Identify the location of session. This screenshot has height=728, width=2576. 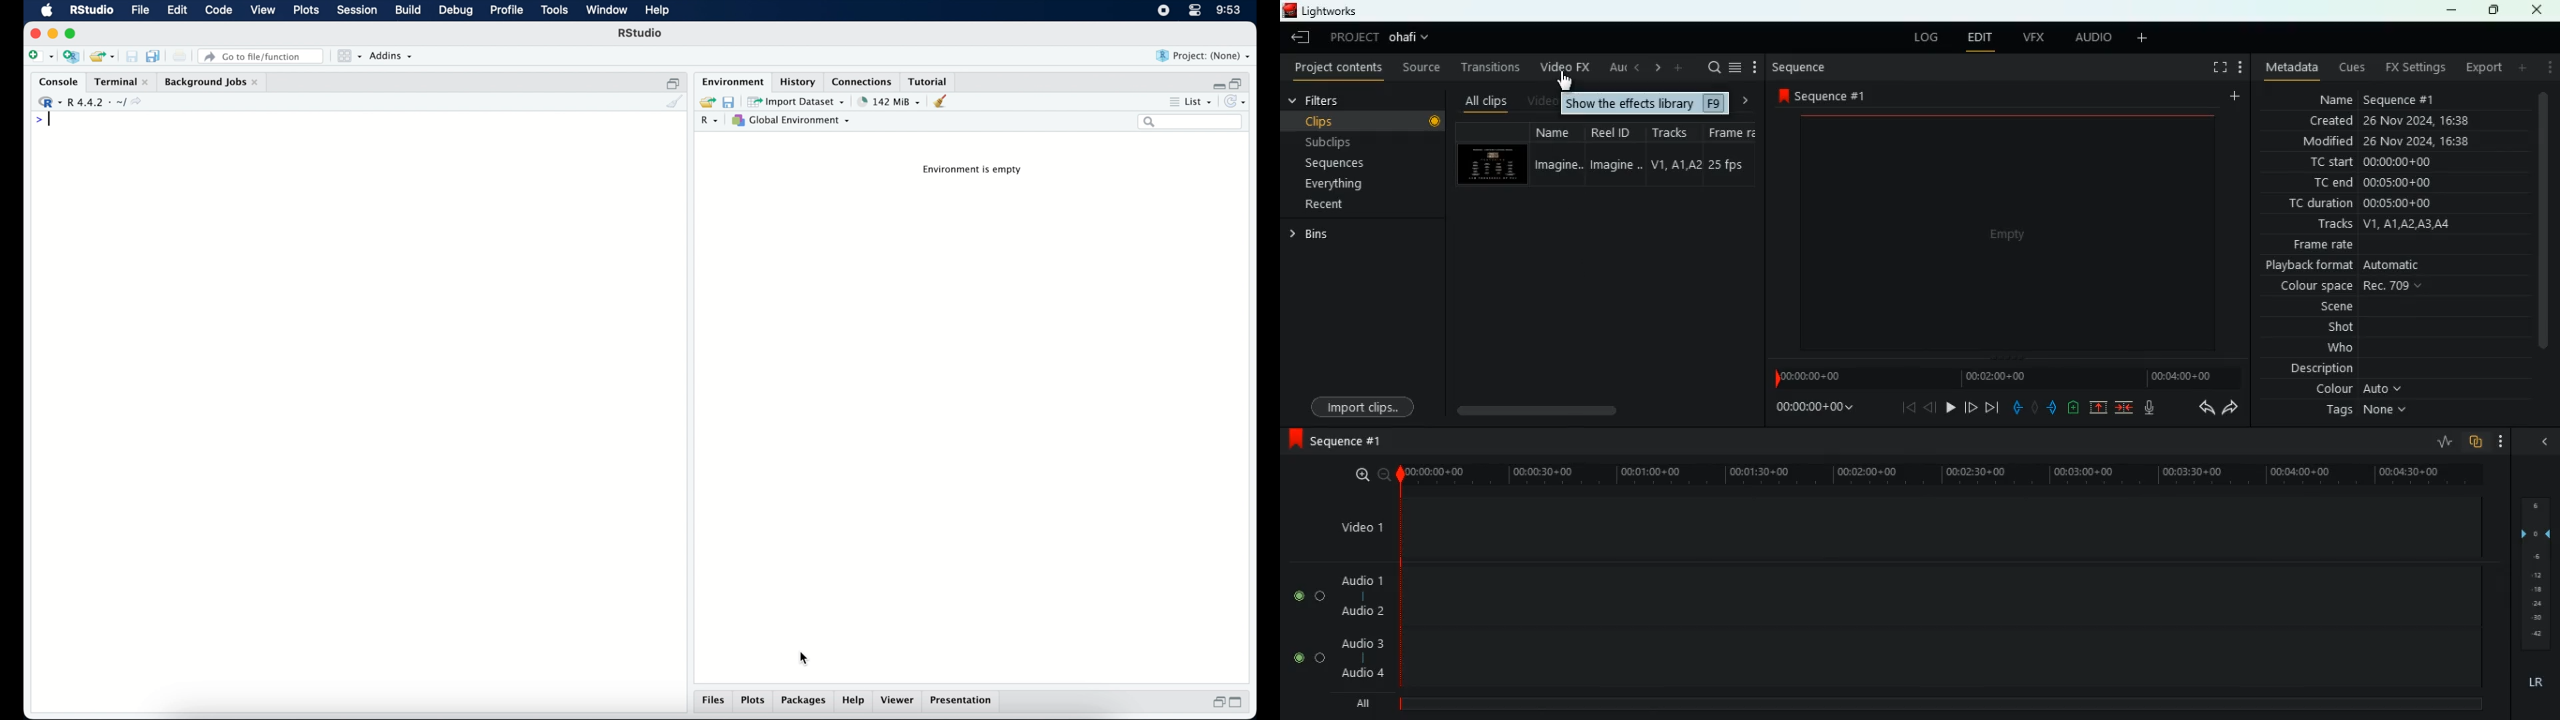
(357, 11).